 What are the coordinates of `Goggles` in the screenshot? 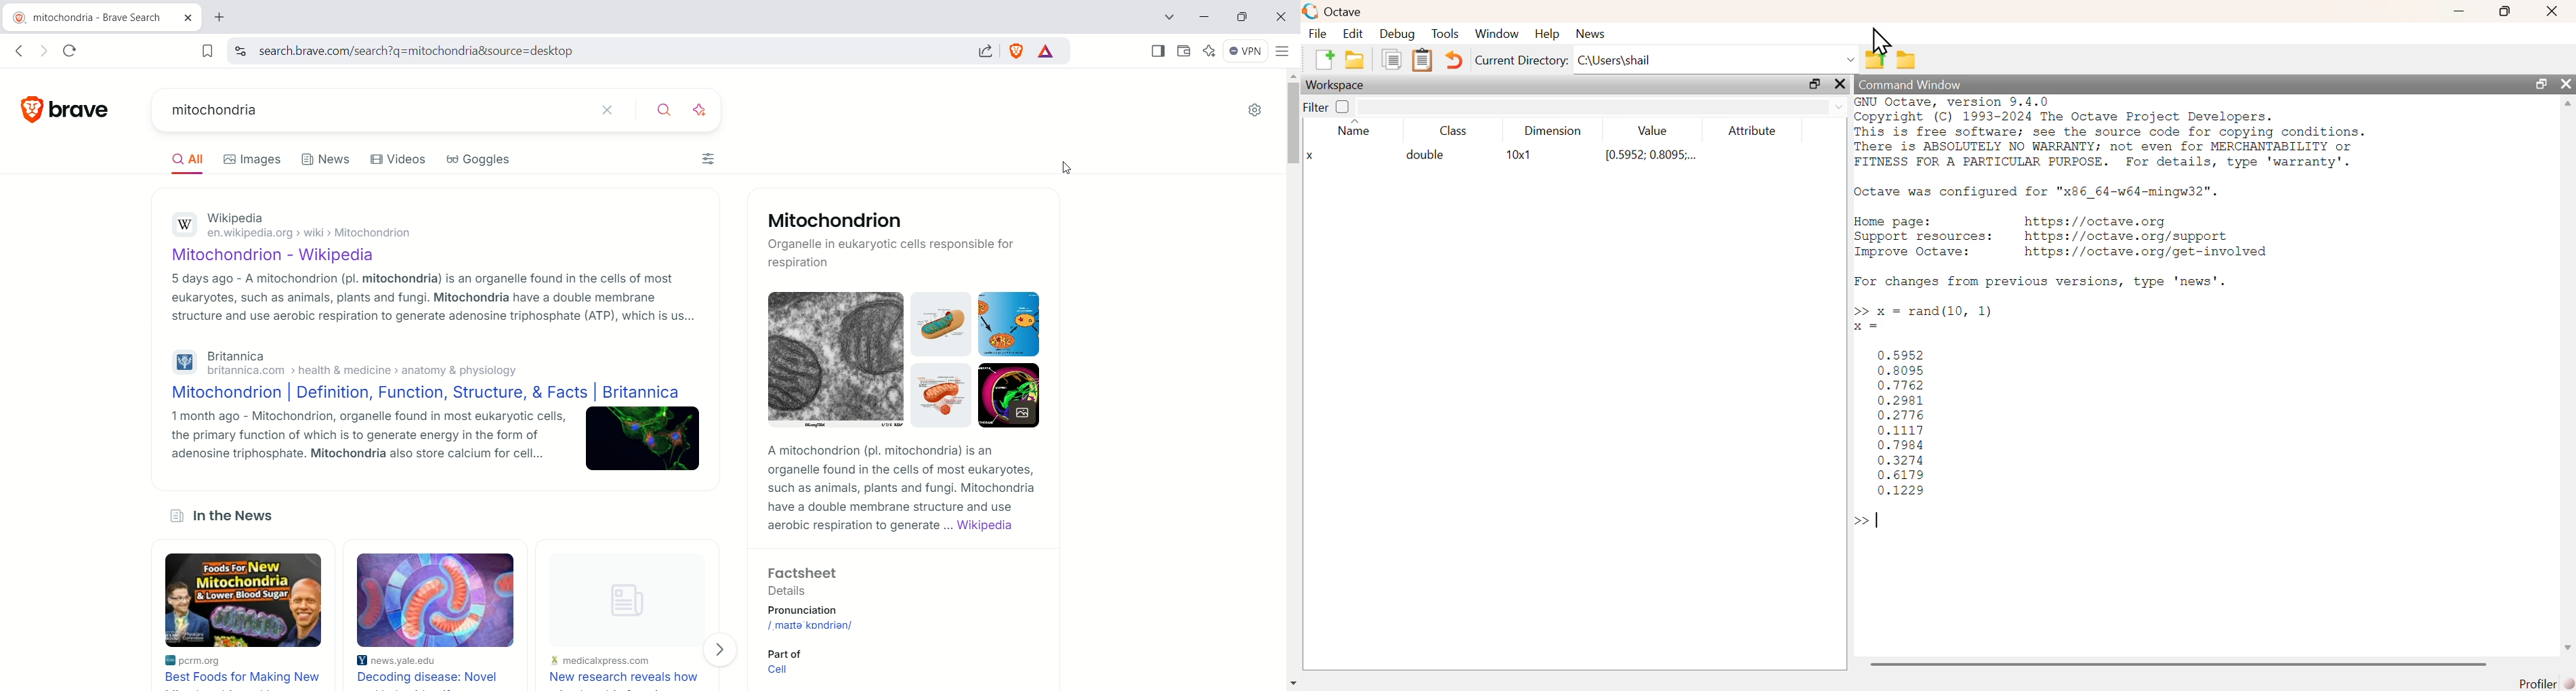 It's located at (481, 161).